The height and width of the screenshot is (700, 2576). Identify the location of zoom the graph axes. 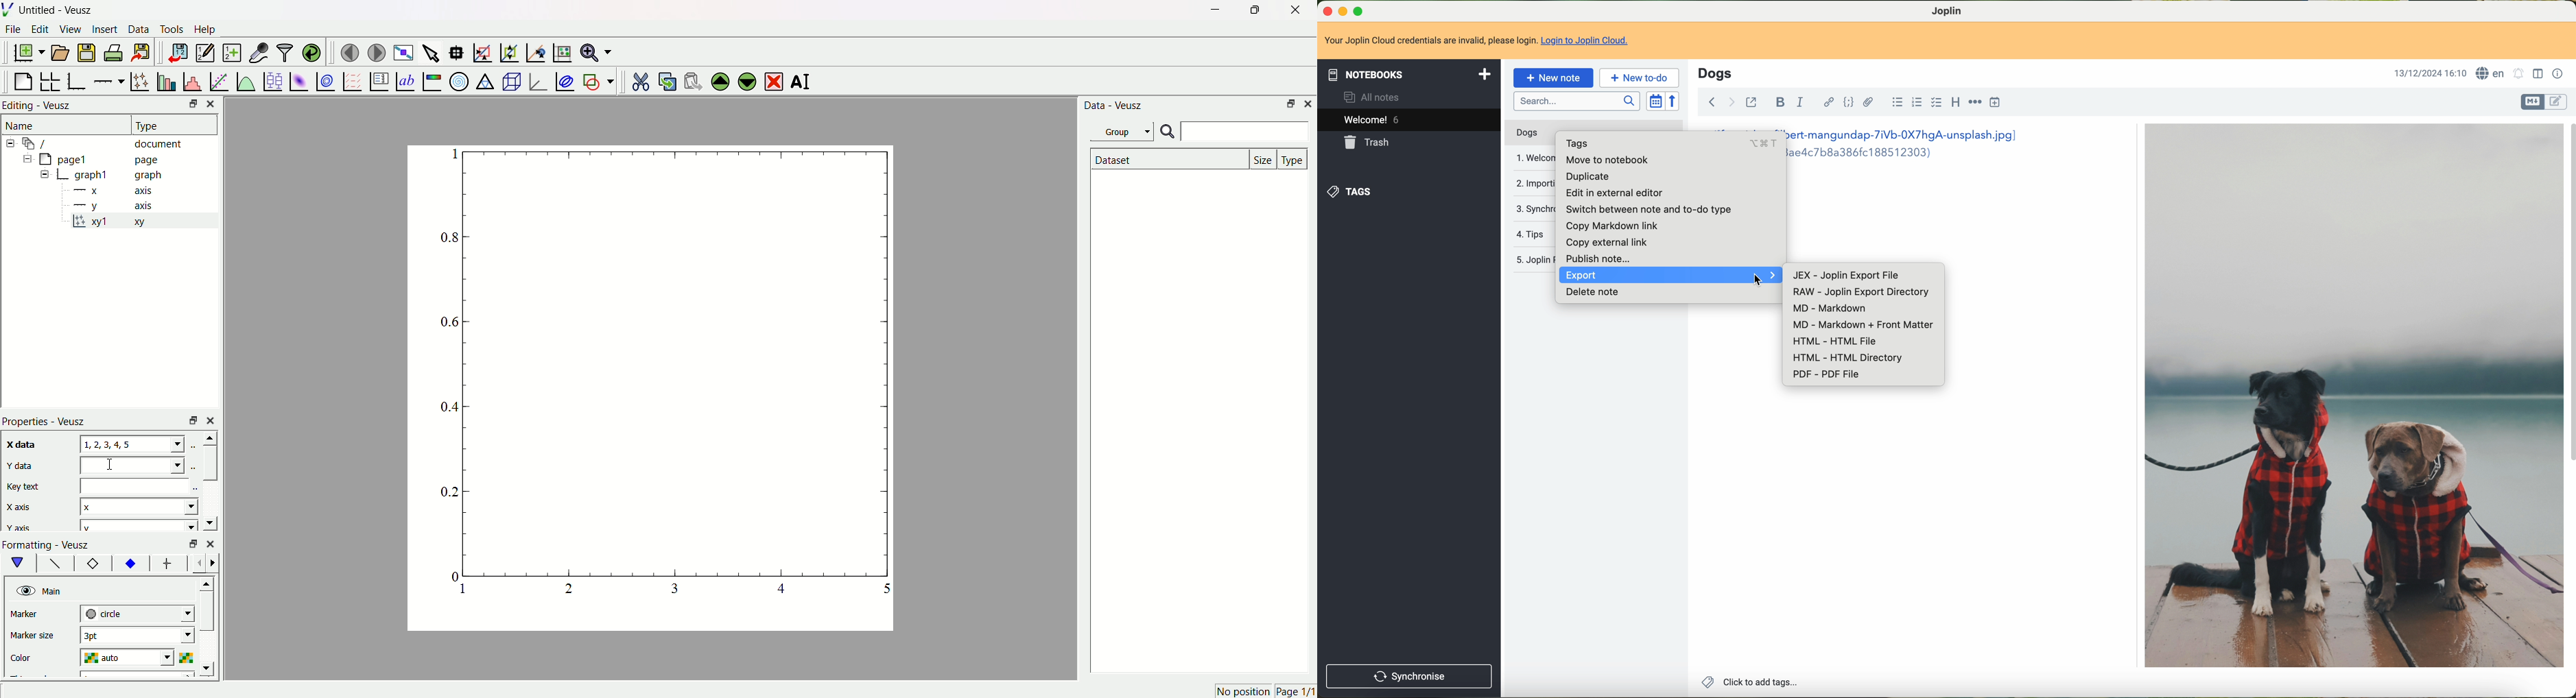
(507, 51).